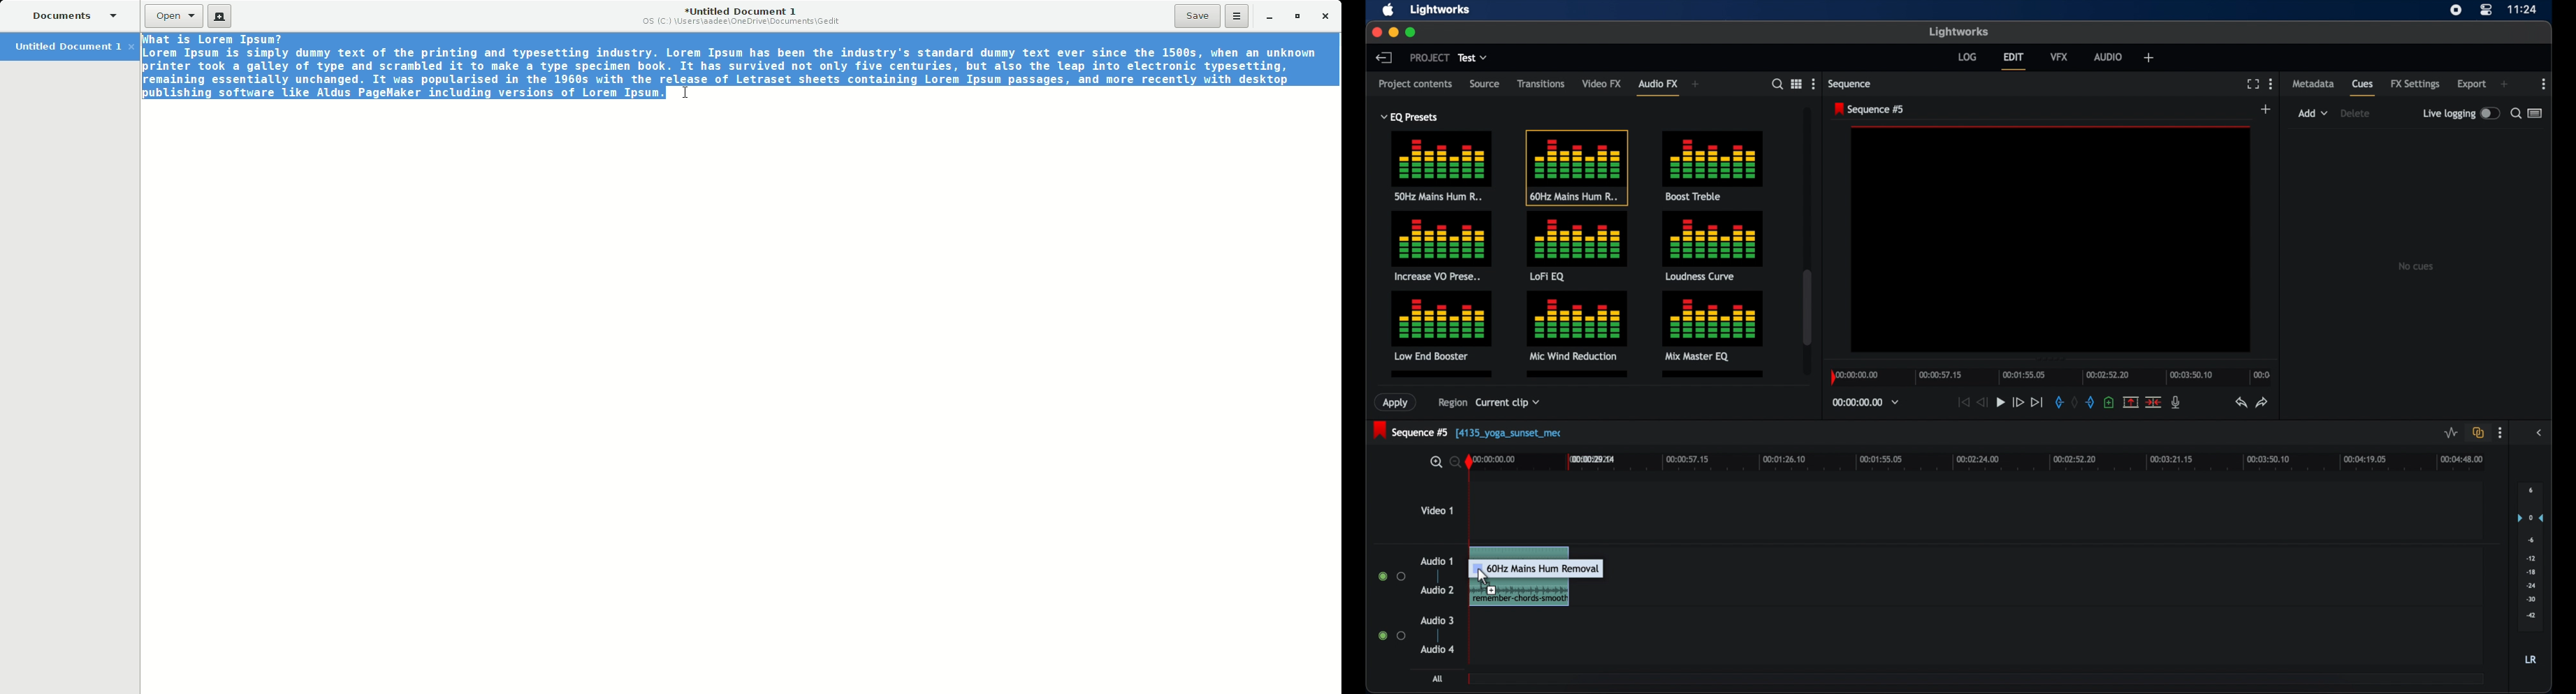  Describe the element at coordinates (2450, 432) in the screenshot. I see `toggle audio levels editing` at that location.